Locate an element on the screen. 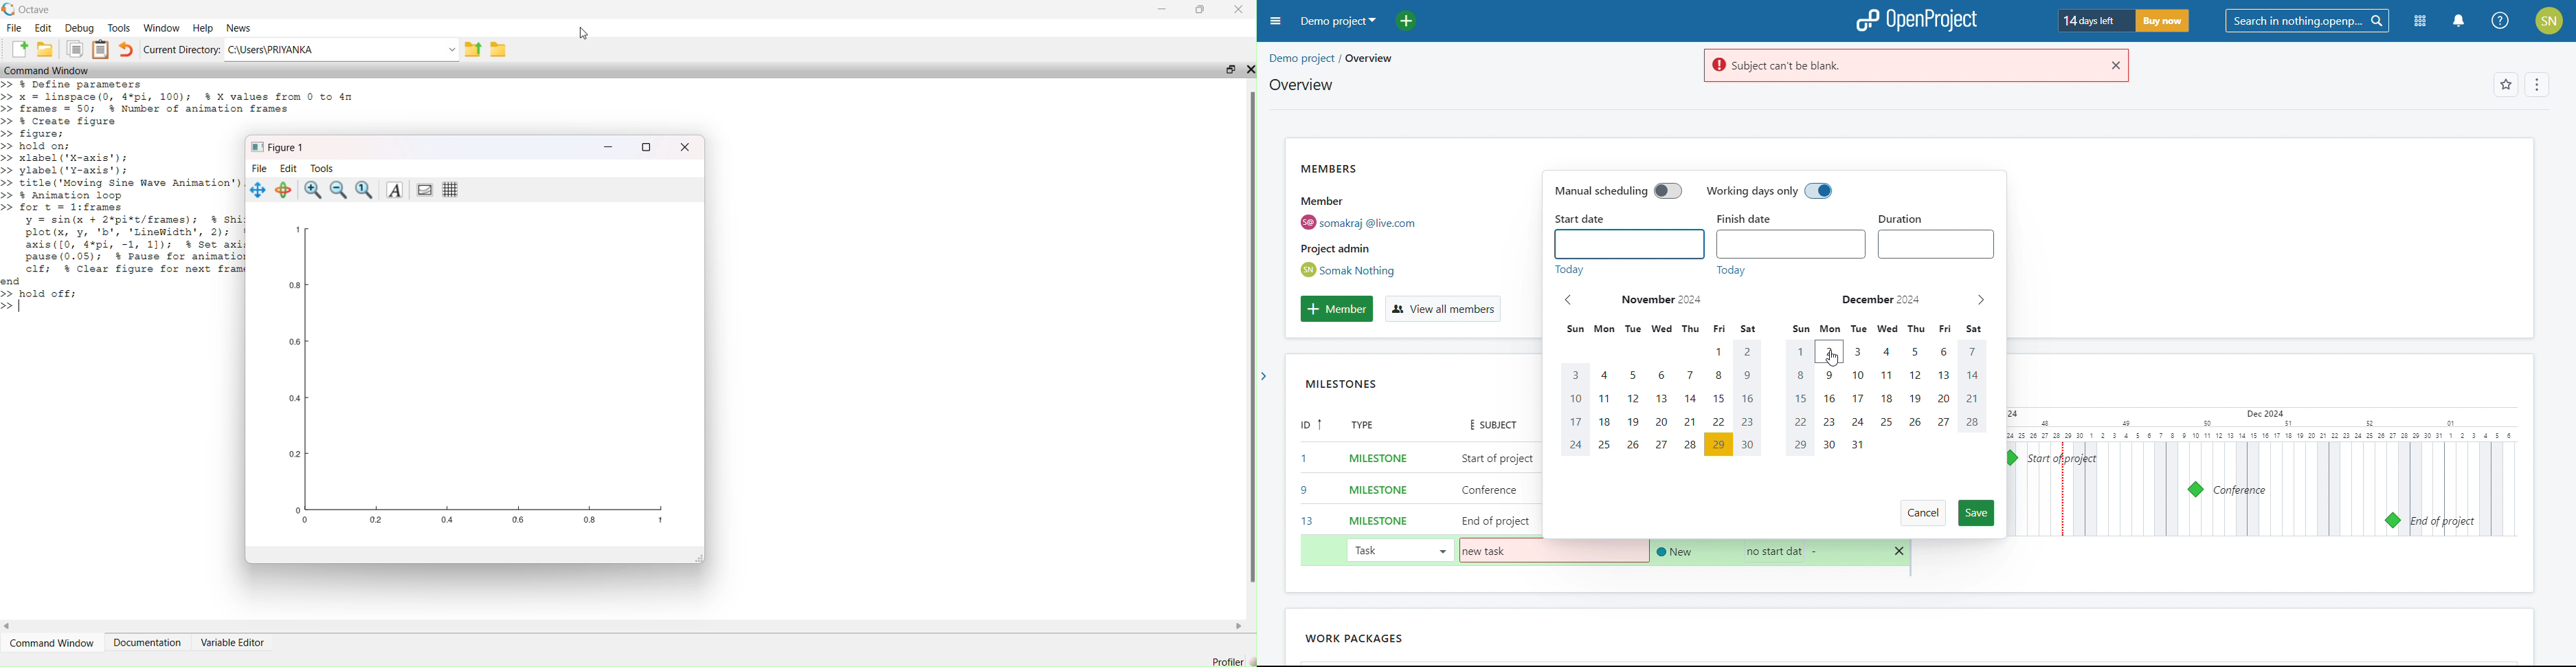  zoom in is located at coordinates (312, 188).